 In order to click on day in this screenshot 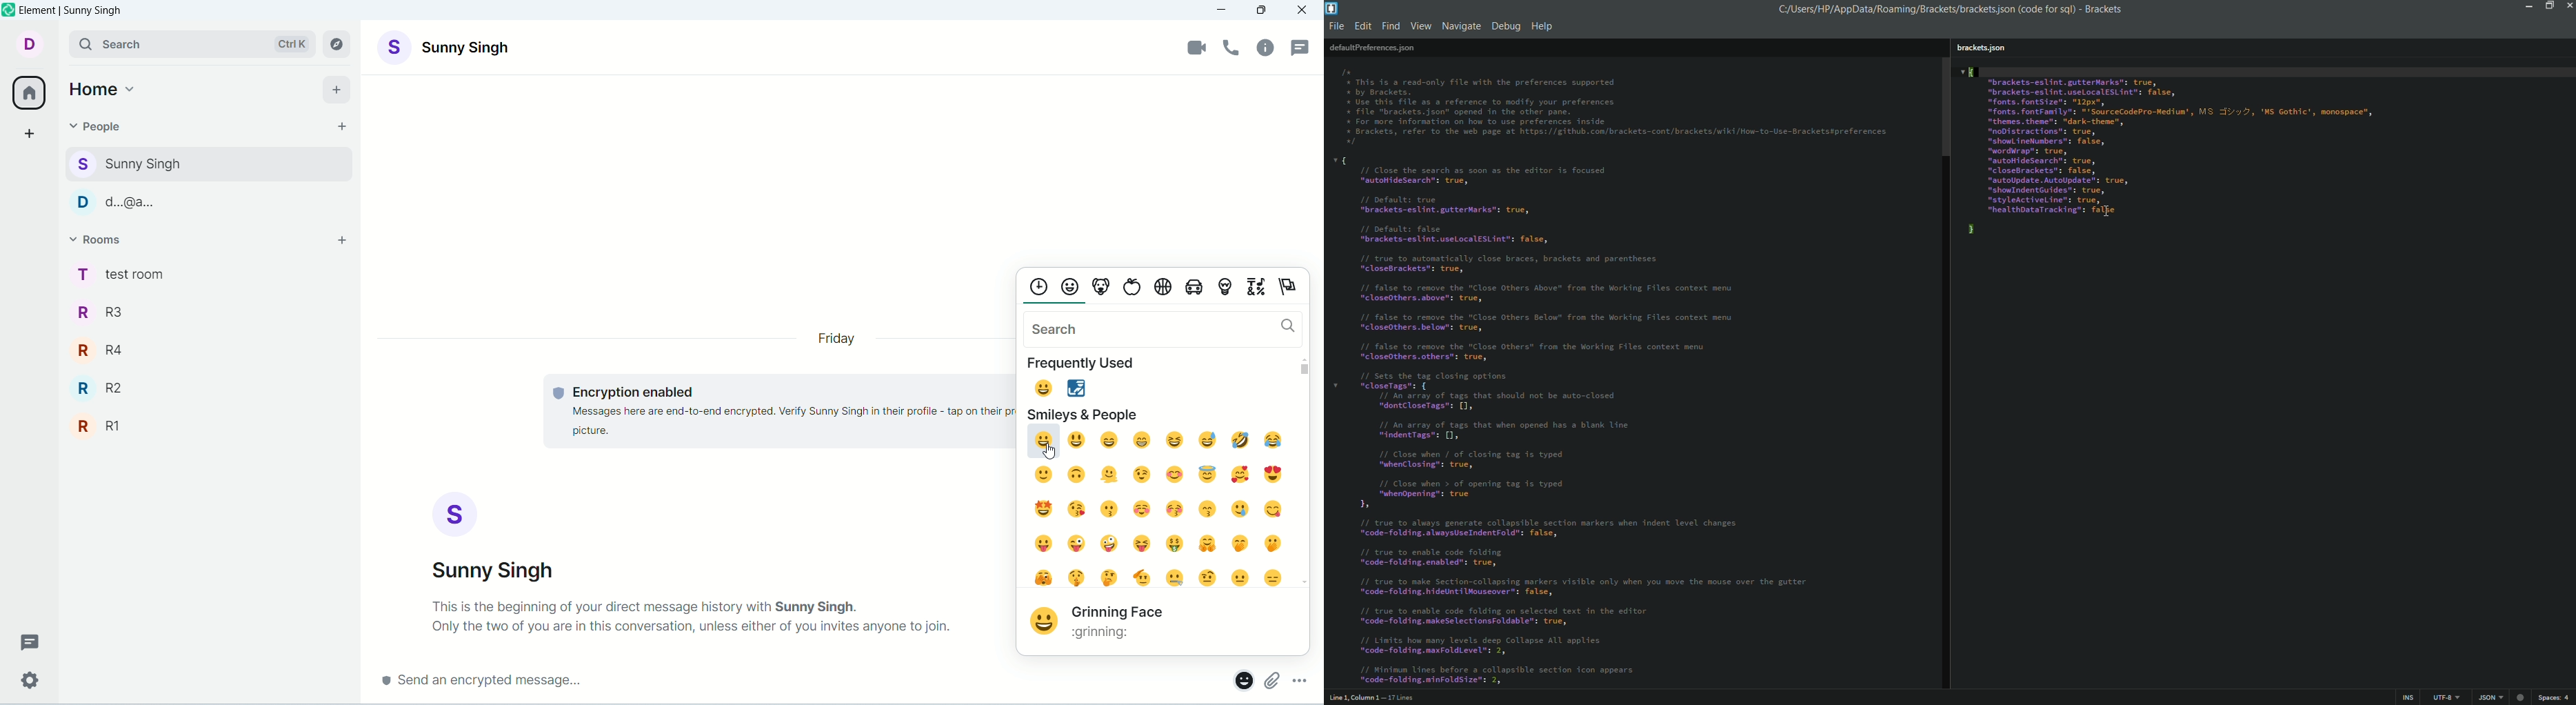, I will do `click(839, 339)`.